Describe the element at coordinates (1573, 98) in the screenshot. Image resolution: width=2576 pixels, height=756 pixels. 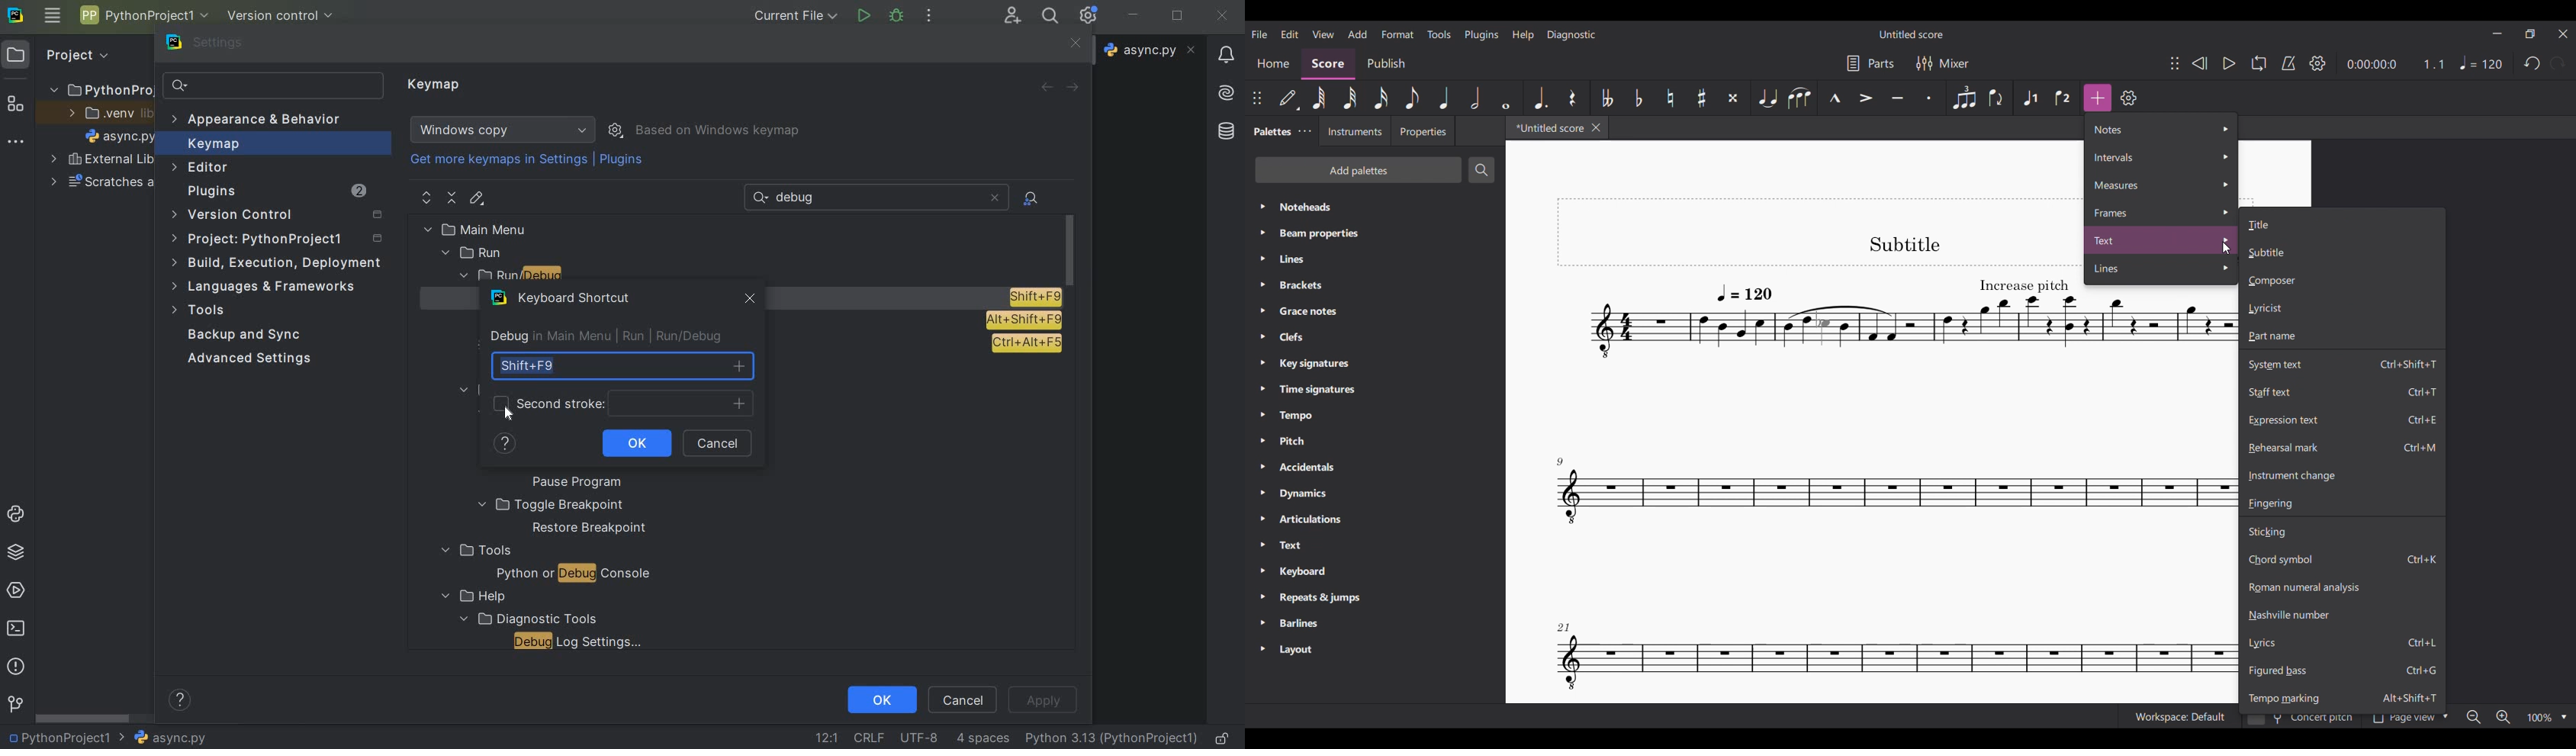
I see `Rest` at that location.